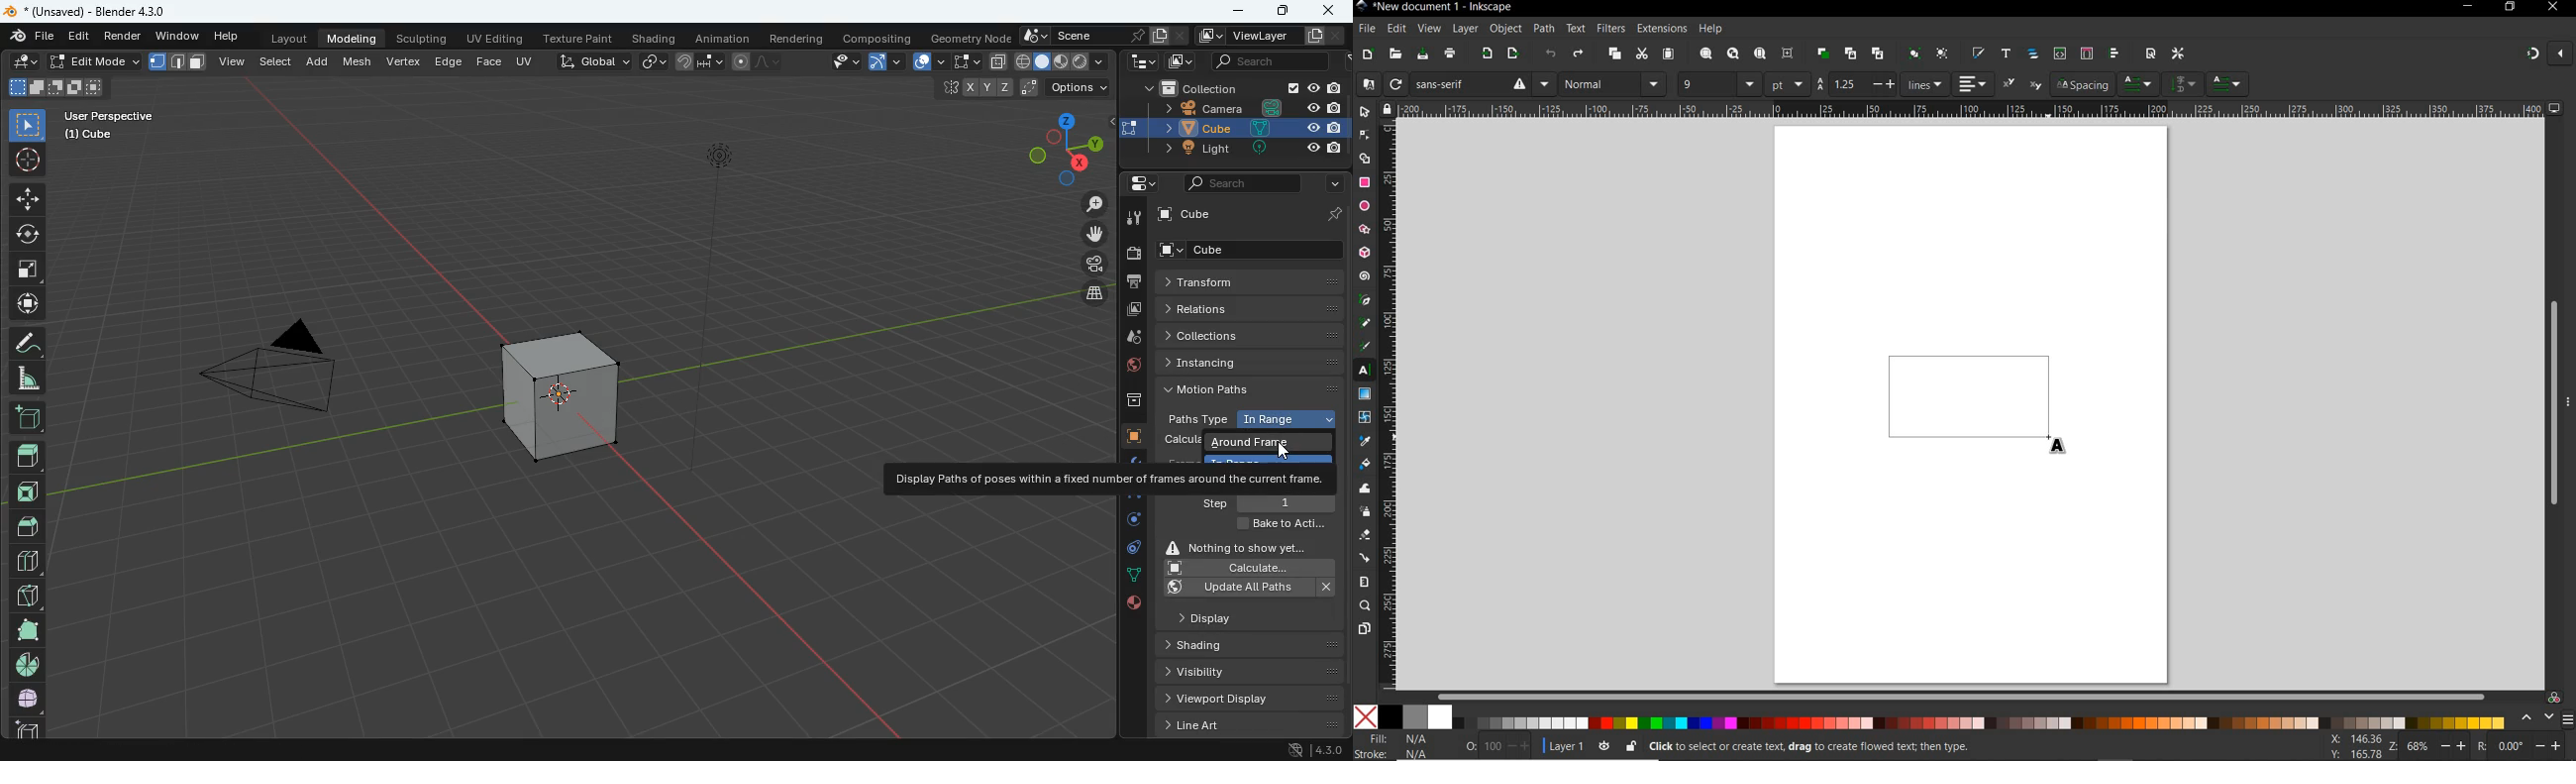 Image resolution: width=2576 pixels, height=784 pixels. Describe the element at coordinates (1246, 568) in the screenshot. I see `calculate` at that location.